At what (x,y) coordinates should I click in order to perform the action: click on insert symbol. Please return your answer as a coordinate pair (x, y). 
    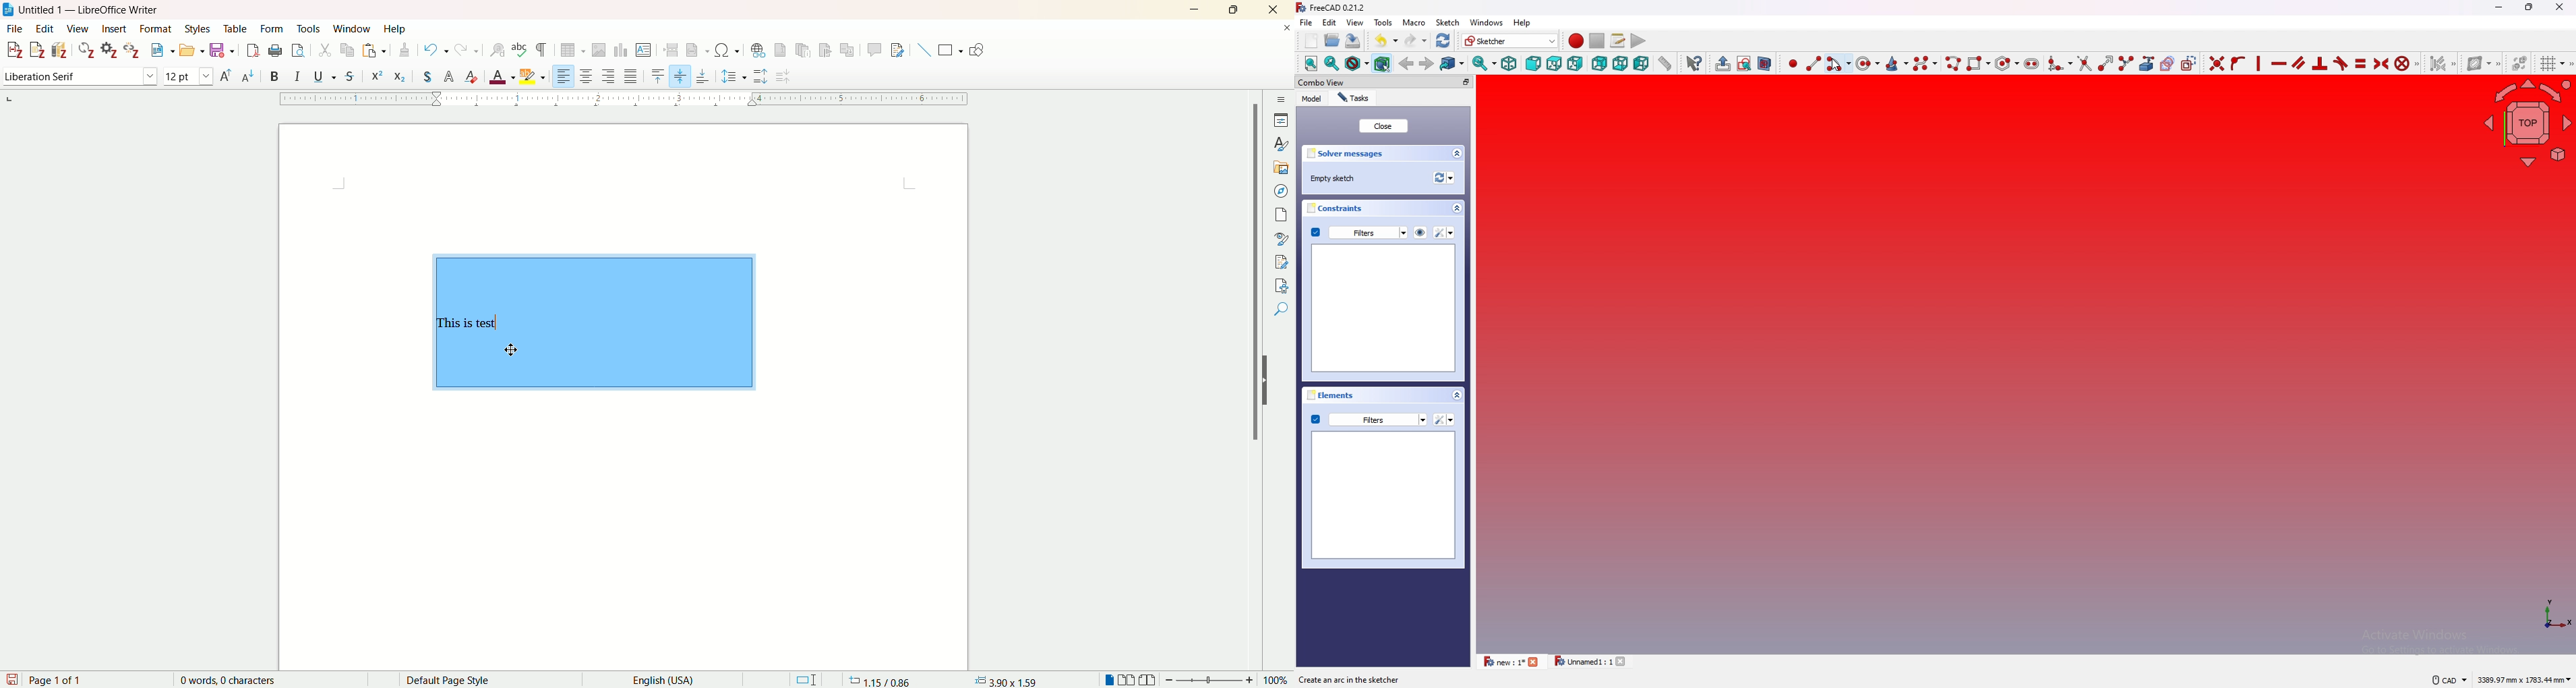
    Looking at the image, I should click on (727, 51).